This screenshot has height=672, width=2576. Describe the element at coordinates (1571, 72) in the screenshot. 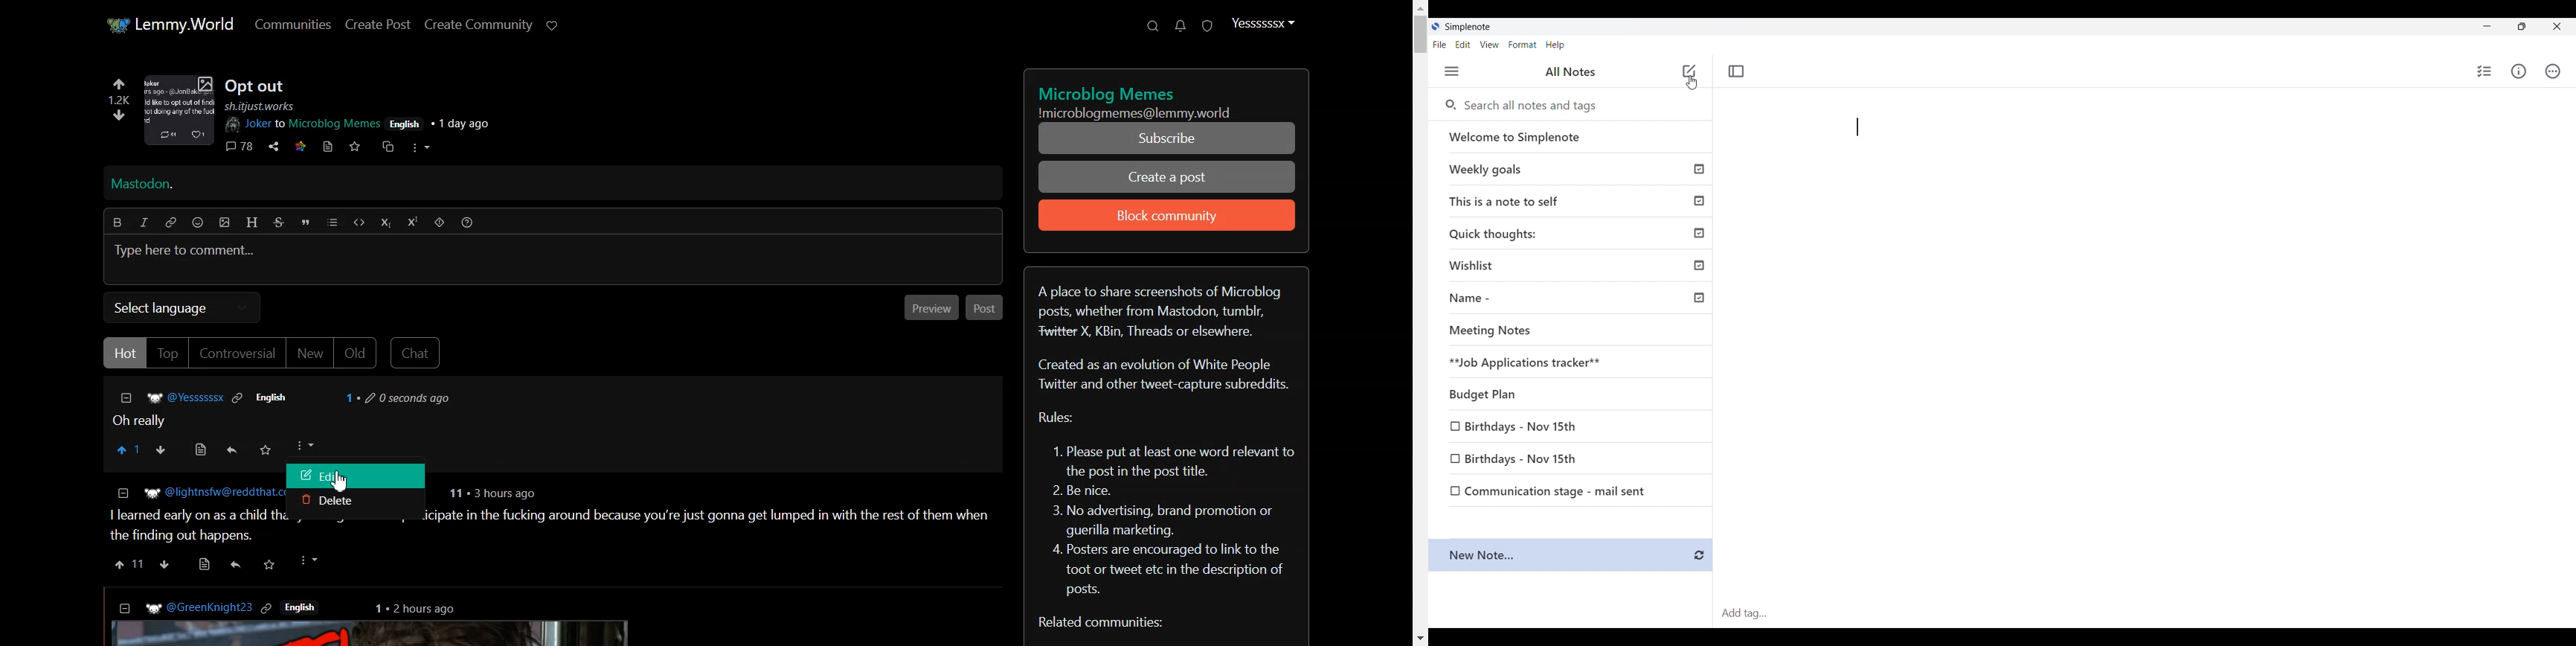

I see `All Notes` at that location.